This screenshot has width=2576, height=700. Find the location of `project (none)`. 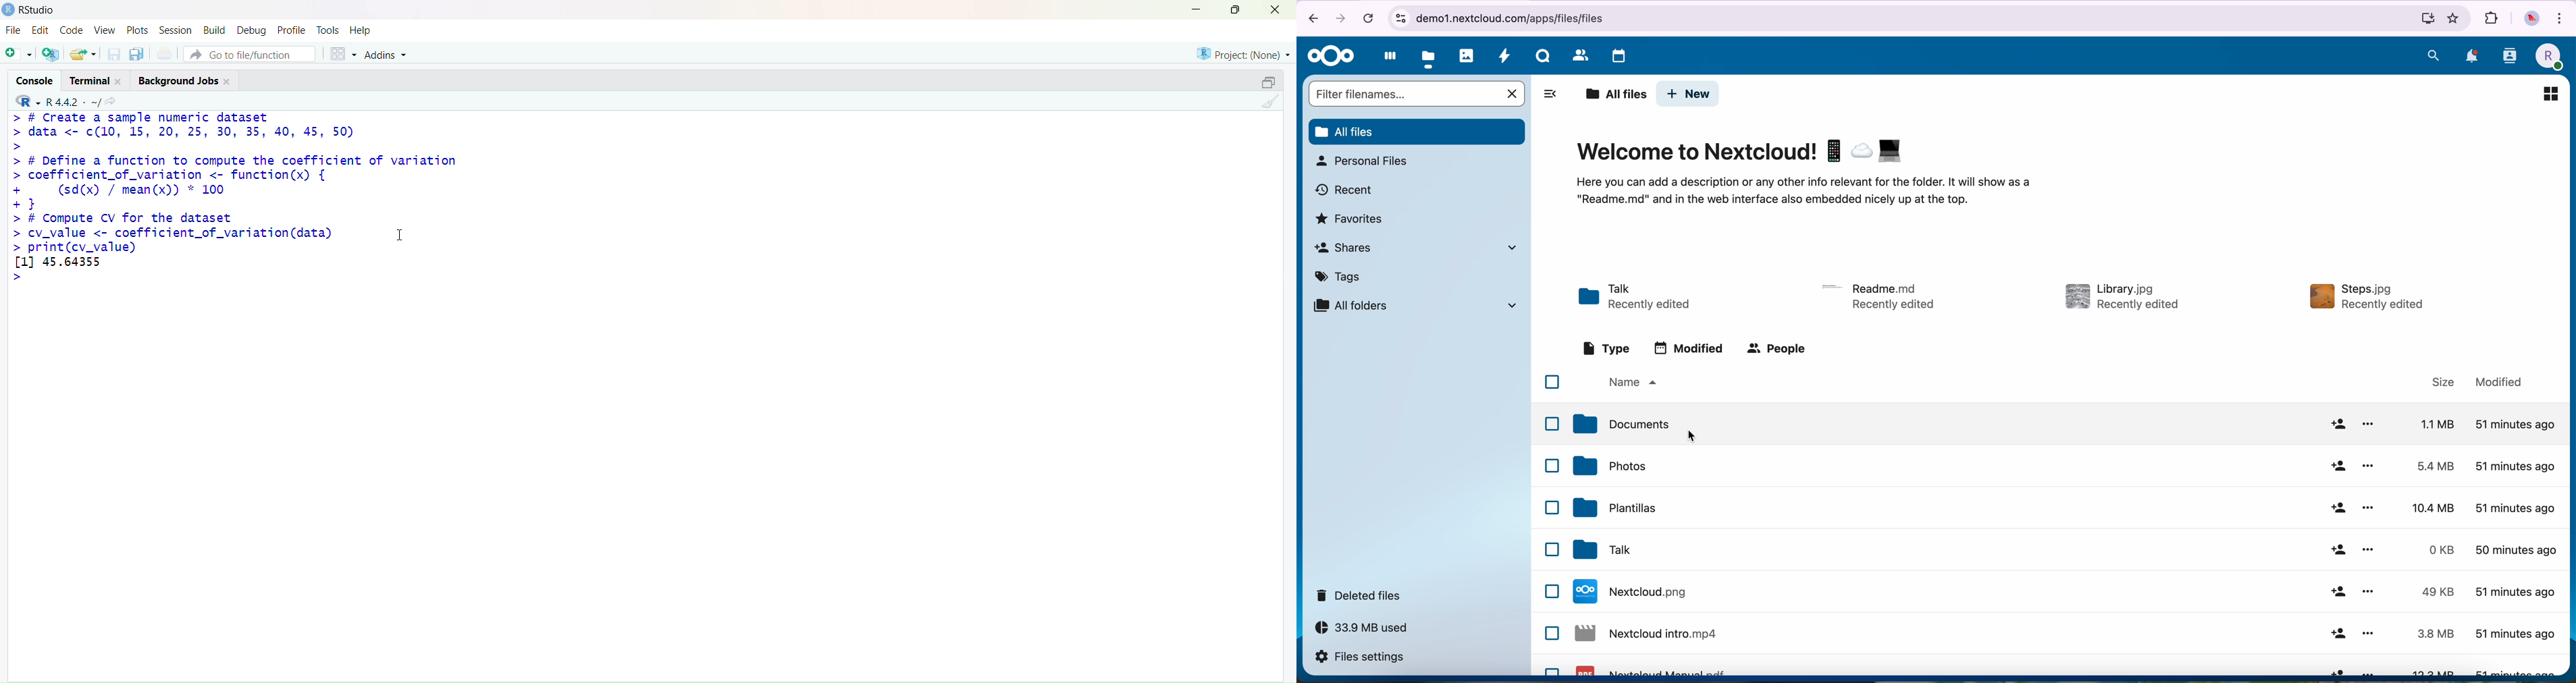

project (none) is located at coordinates (1243, 54).